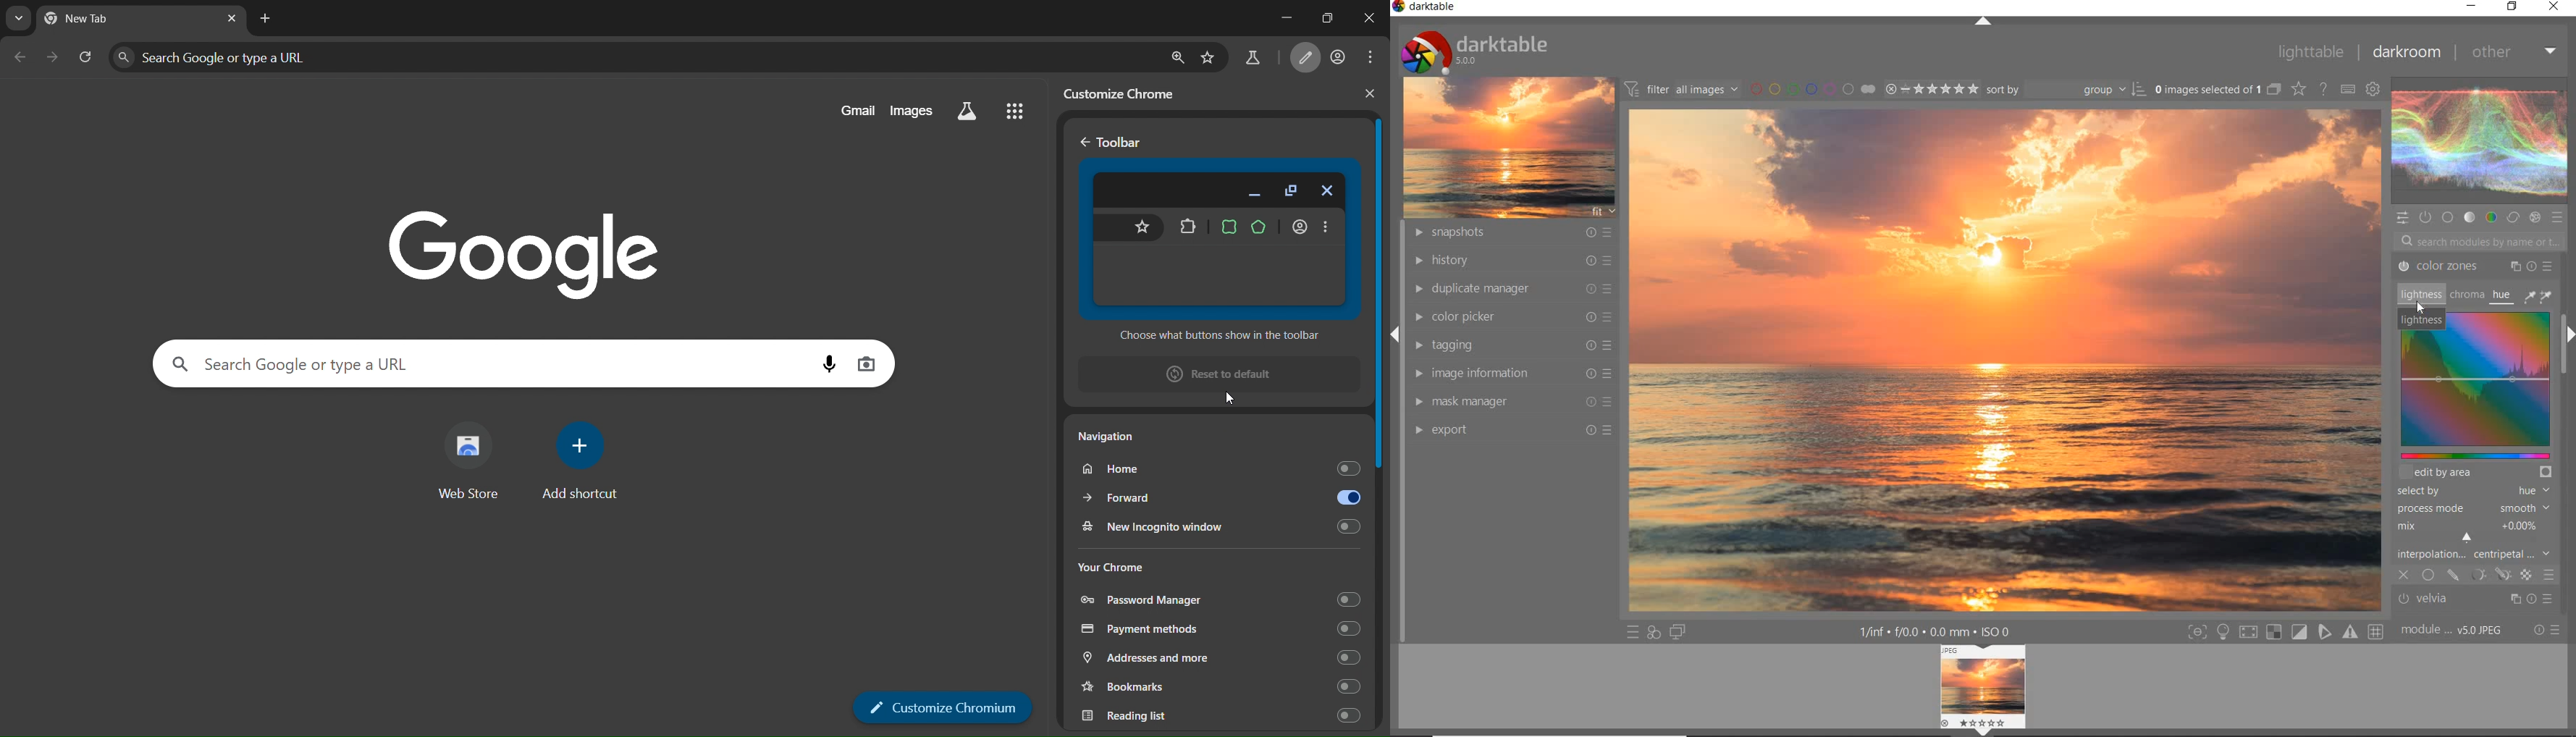 This screenshot has width=2576, height=756. I want to click on Choose what buttons show in the toolbar, so click(1221, 334).